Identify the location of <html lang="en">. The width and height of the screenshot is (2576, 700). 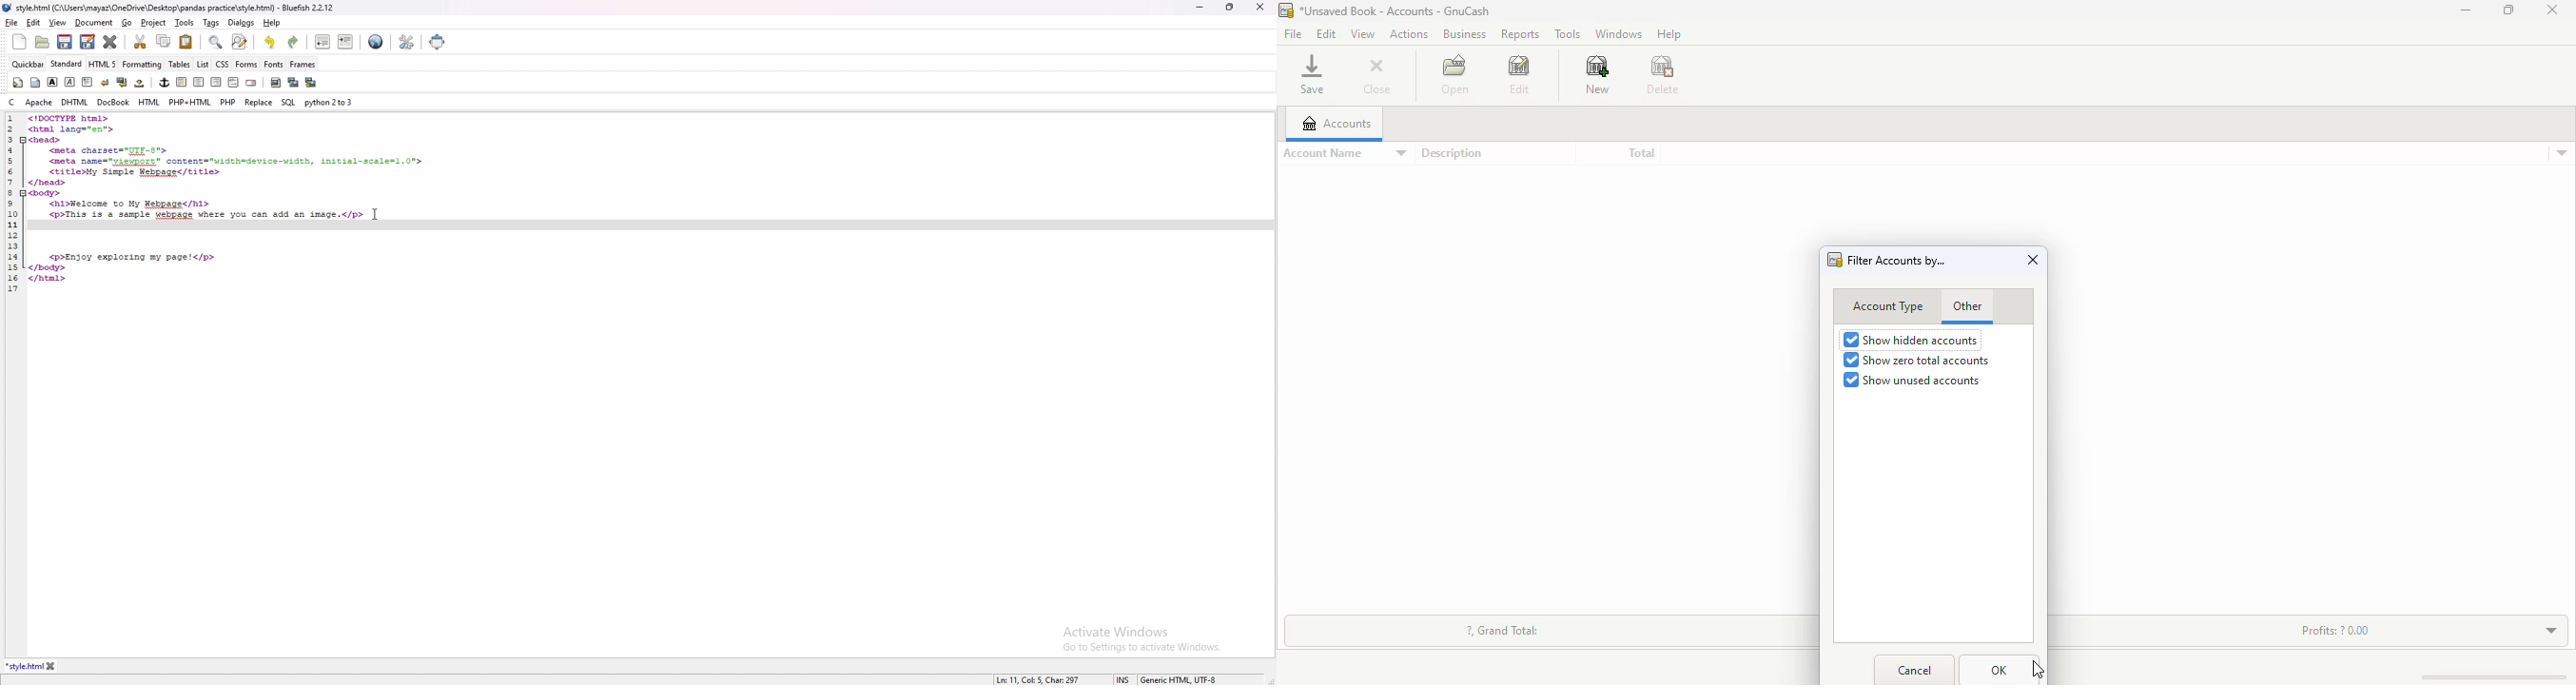
(72, 129).